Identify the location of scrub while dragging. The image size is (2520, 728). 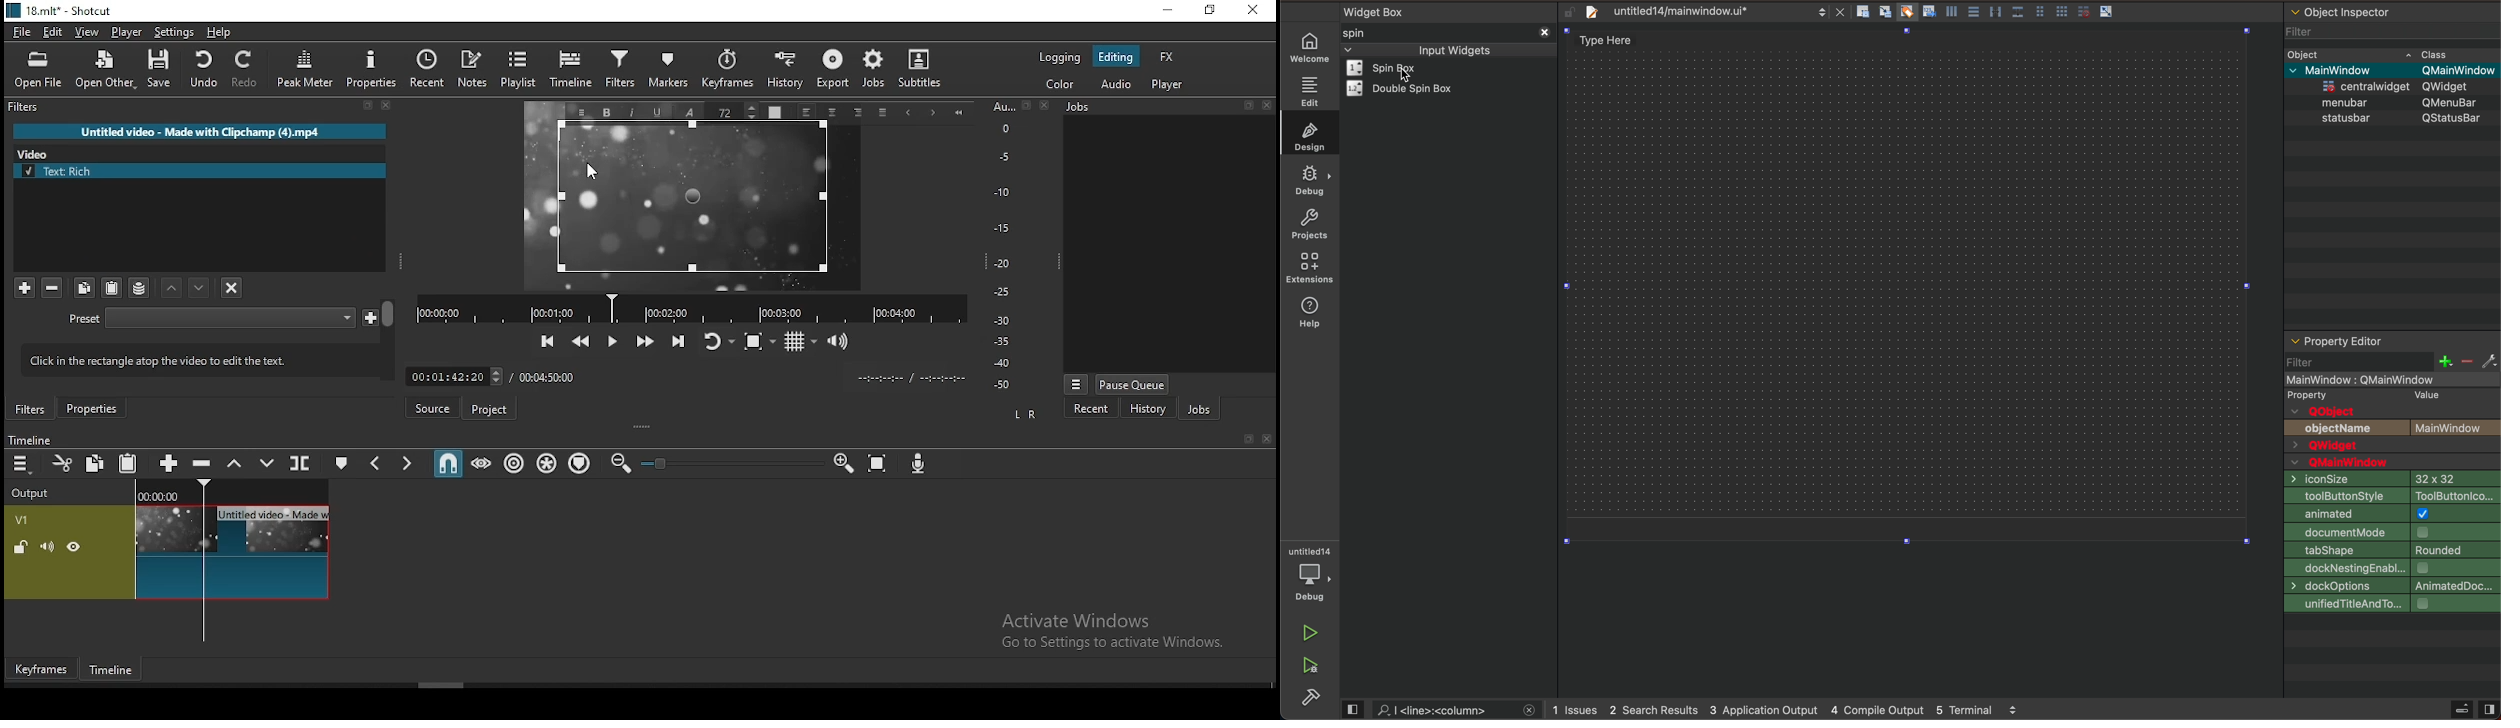
(482, 462).